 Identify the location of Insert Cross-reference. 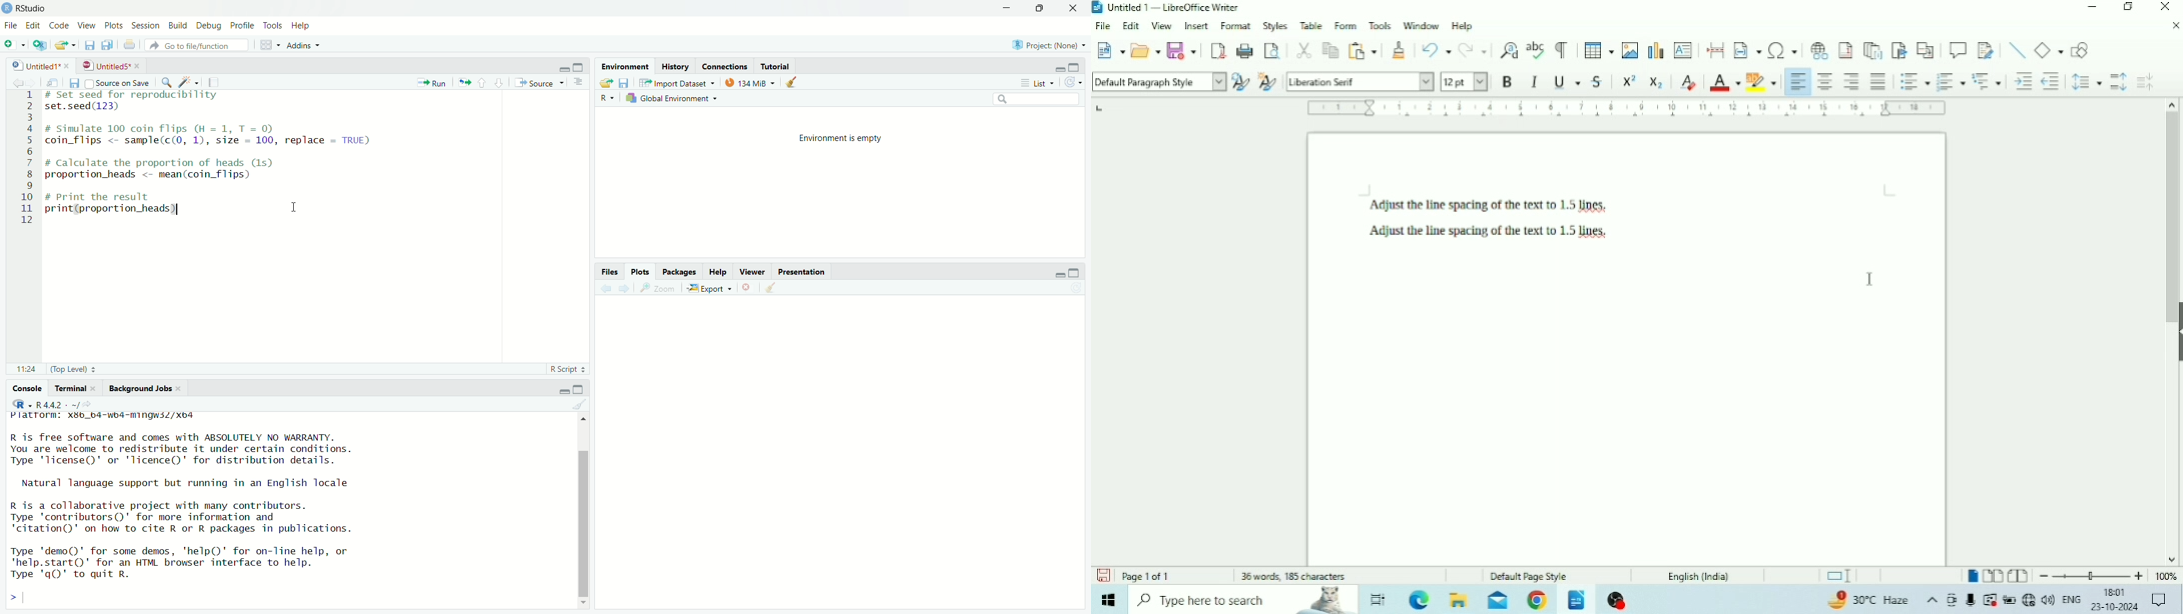
(1925, 49).